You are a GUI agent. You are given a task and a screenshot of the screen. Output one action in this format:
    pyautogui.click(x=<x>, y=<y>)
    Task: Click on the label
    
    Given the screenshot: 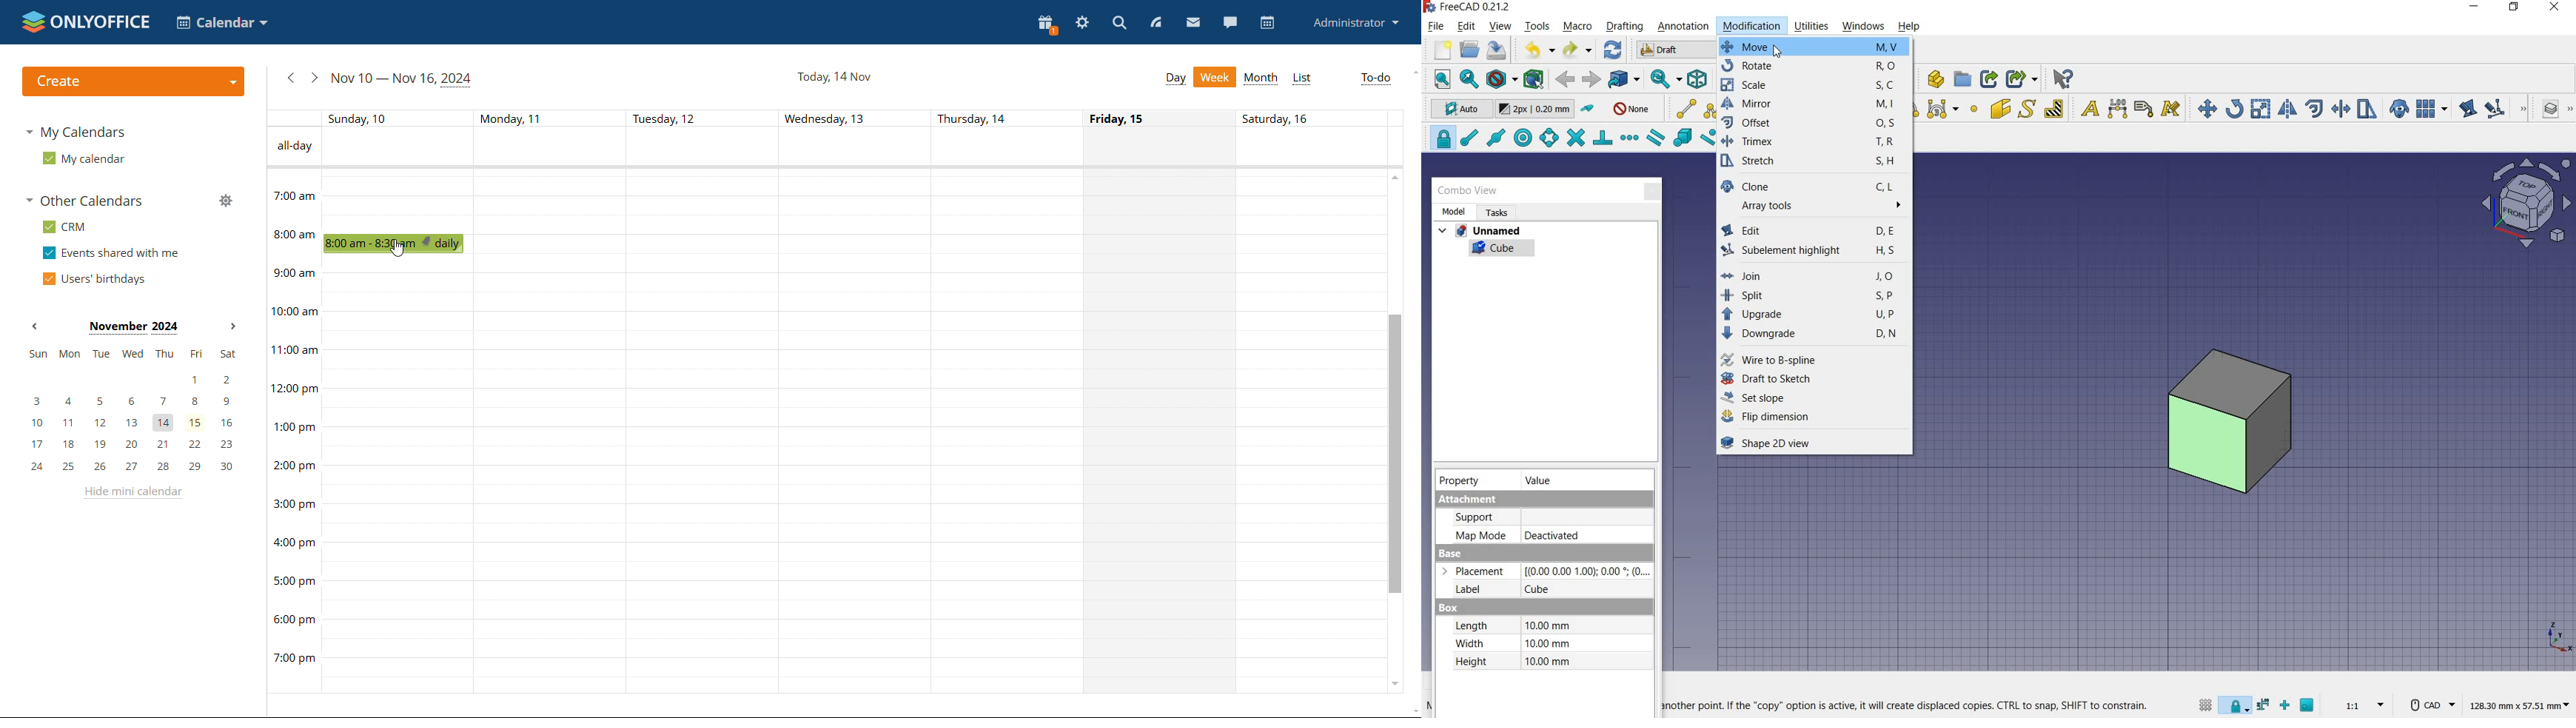 What is the action you would take?
    pyautogui.click(x=2144, y=109)
    